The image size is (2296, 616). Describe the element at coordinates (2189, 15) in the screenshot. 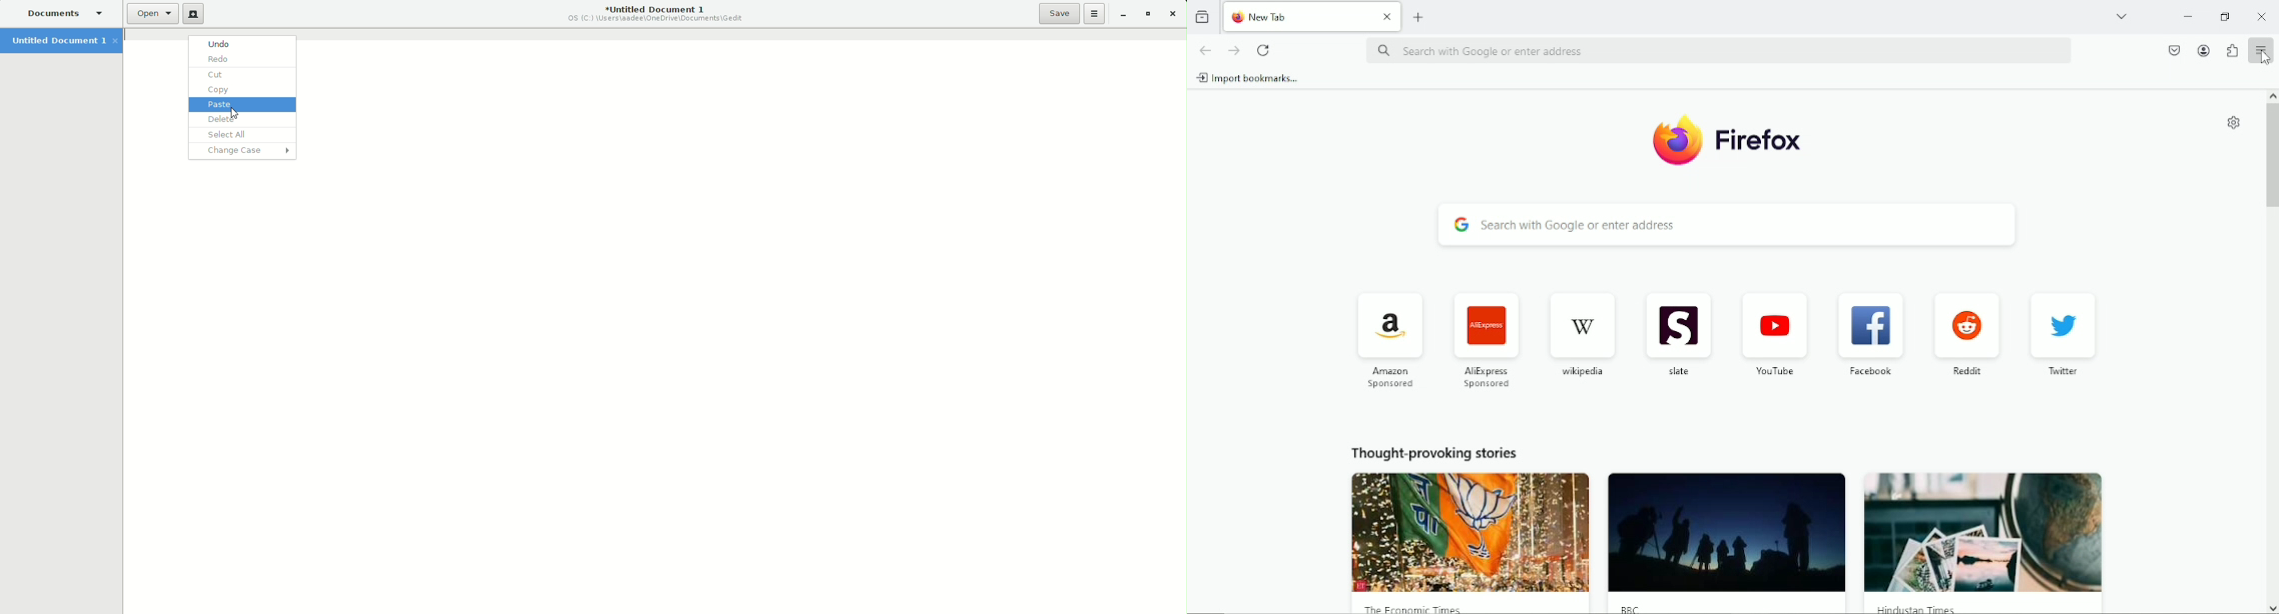

I see `minimize` at that location.